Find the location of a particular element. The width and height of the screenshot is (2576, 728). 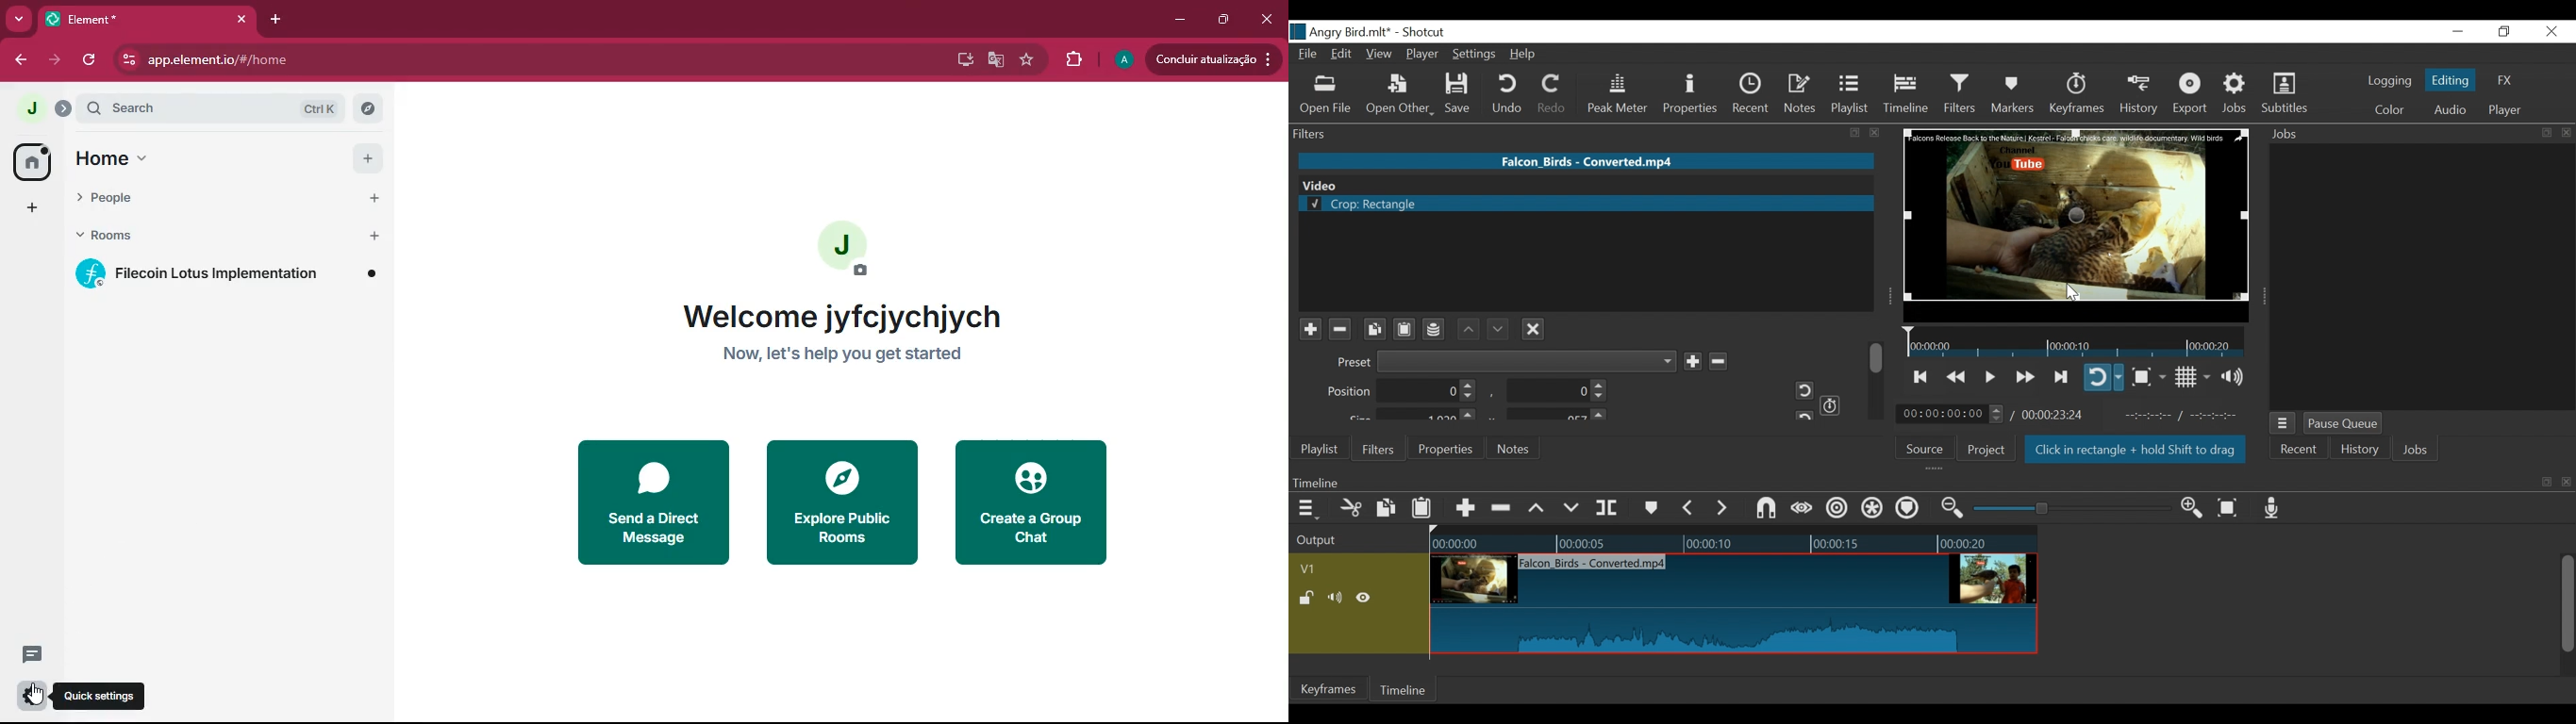

Copy is located at coordinates (1374, 329).